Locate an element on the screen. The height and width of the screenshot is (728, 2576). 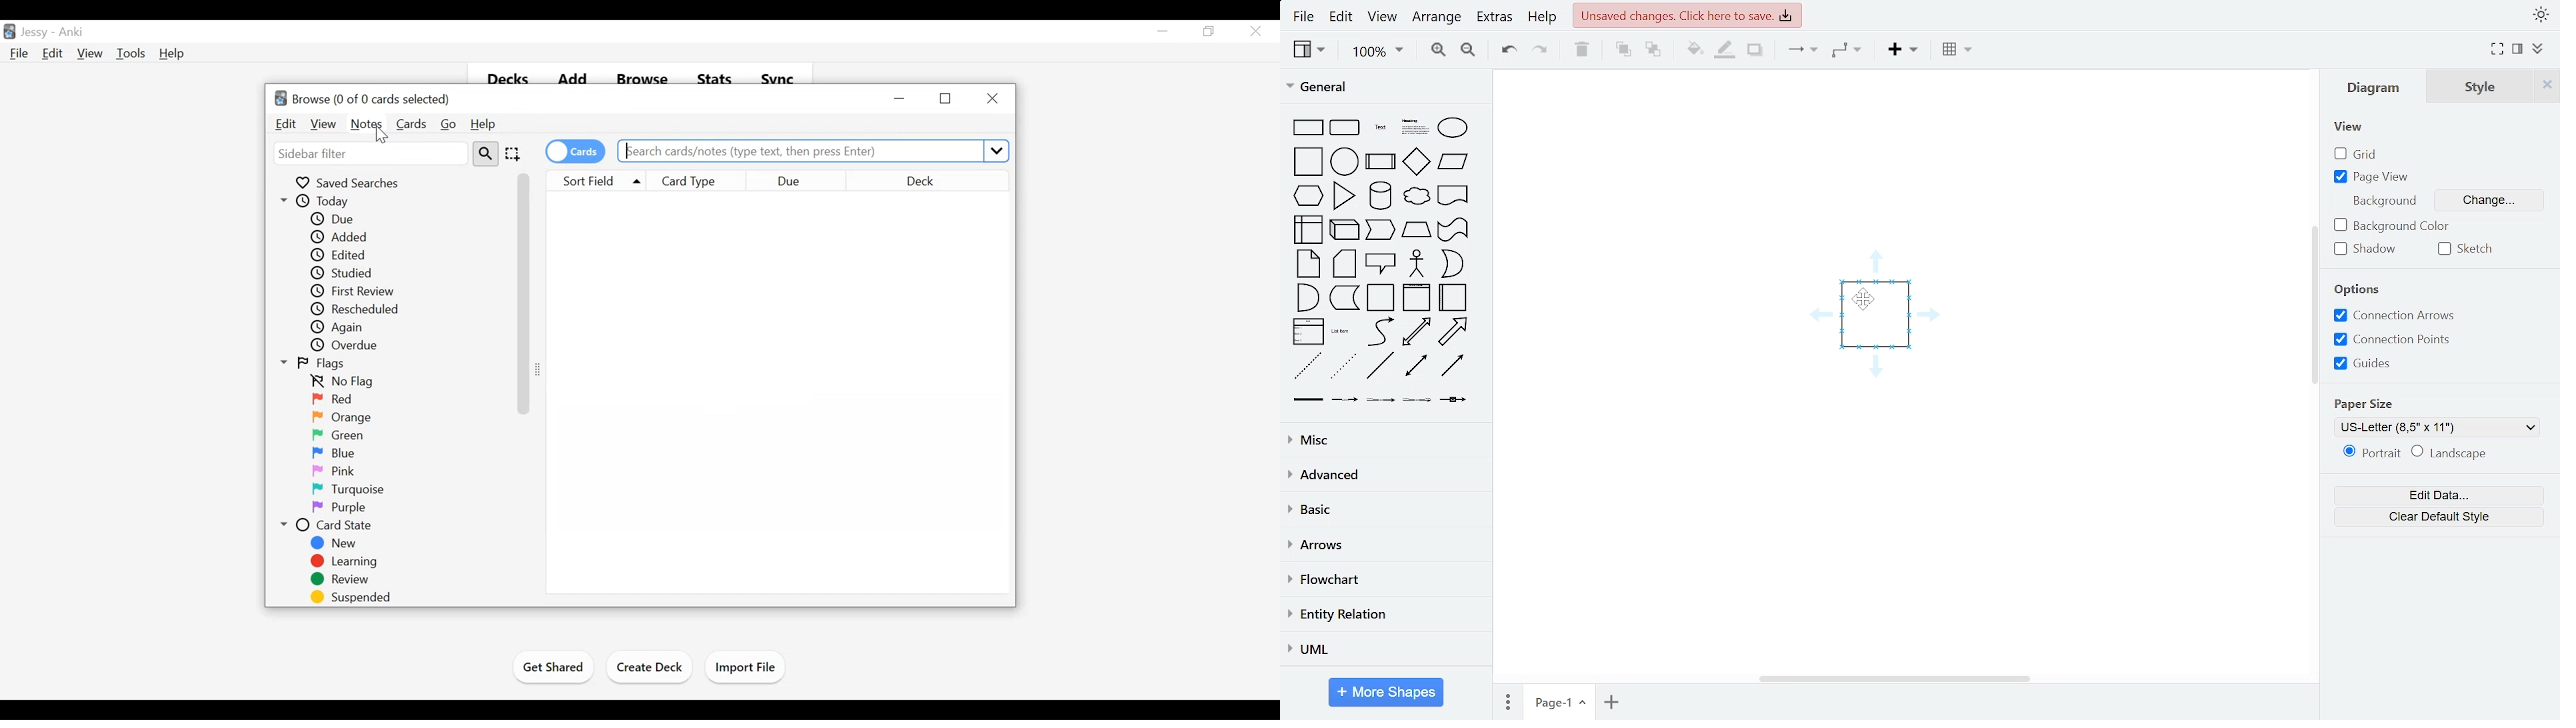
Due is located at coordinates (331, 219).